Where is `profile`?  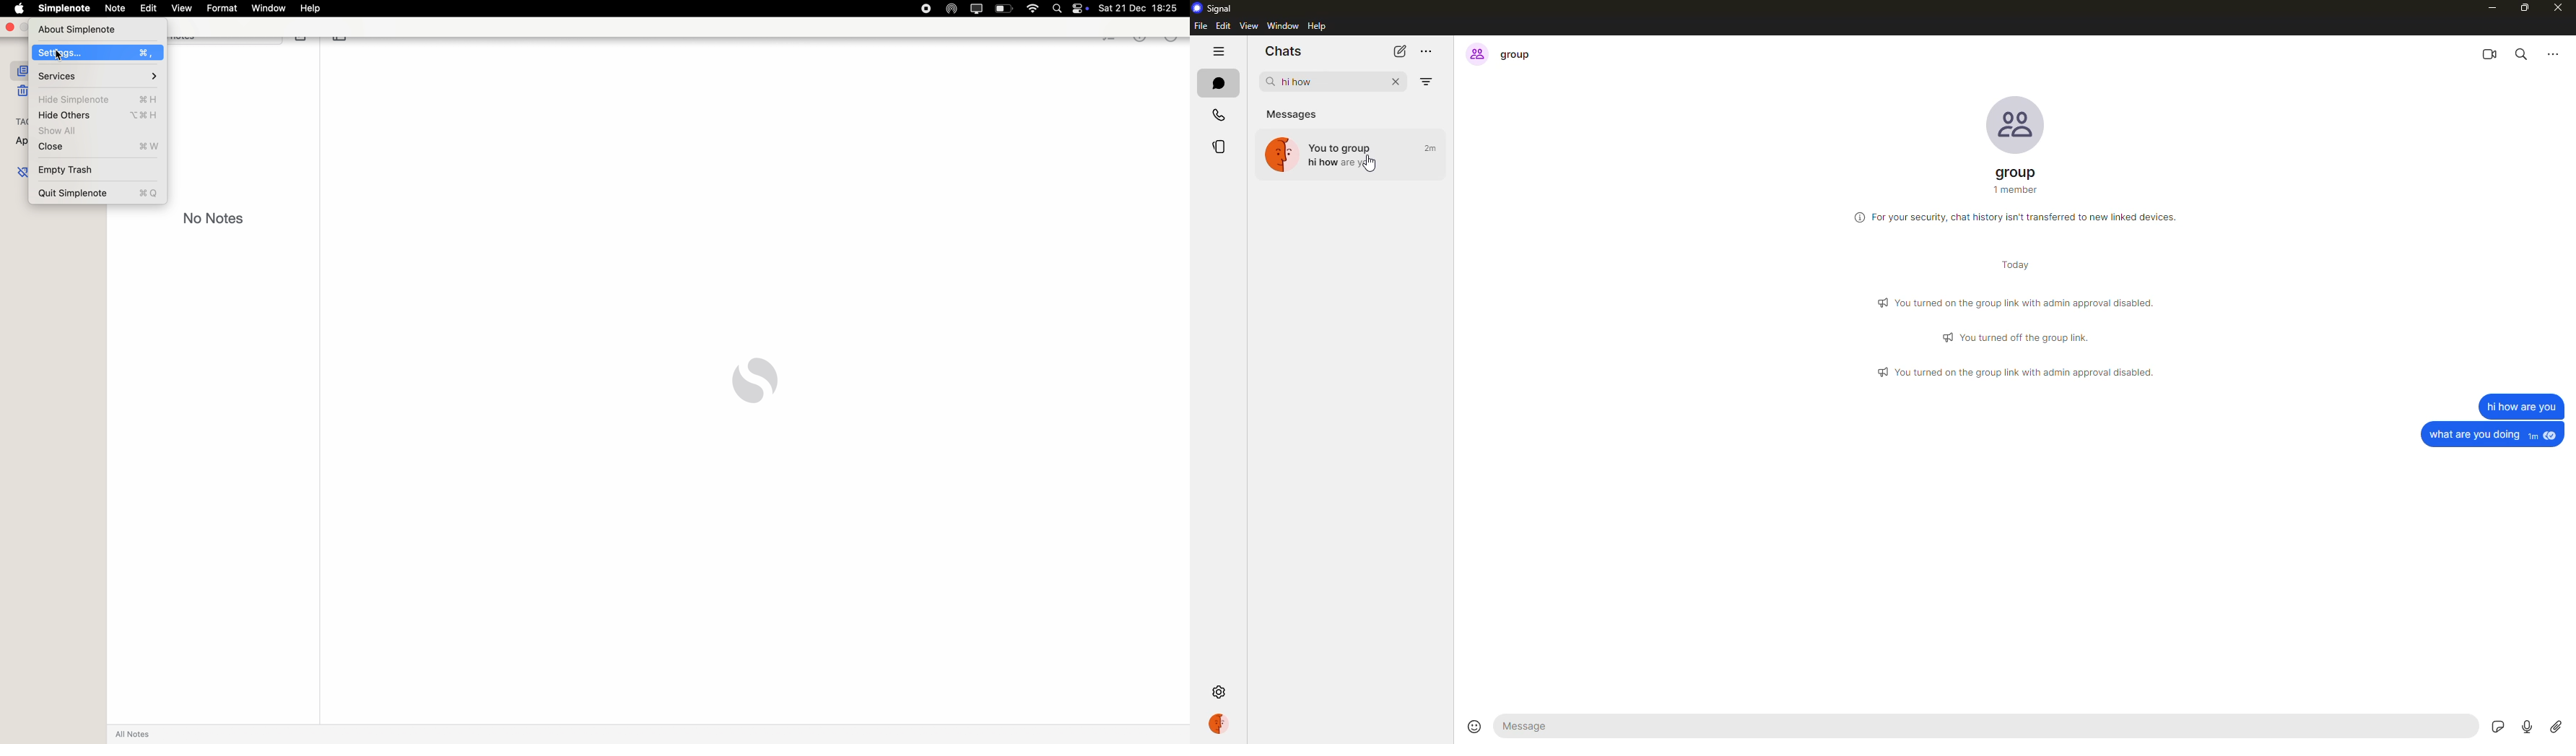
profile is located at coordinates (1218, 723).